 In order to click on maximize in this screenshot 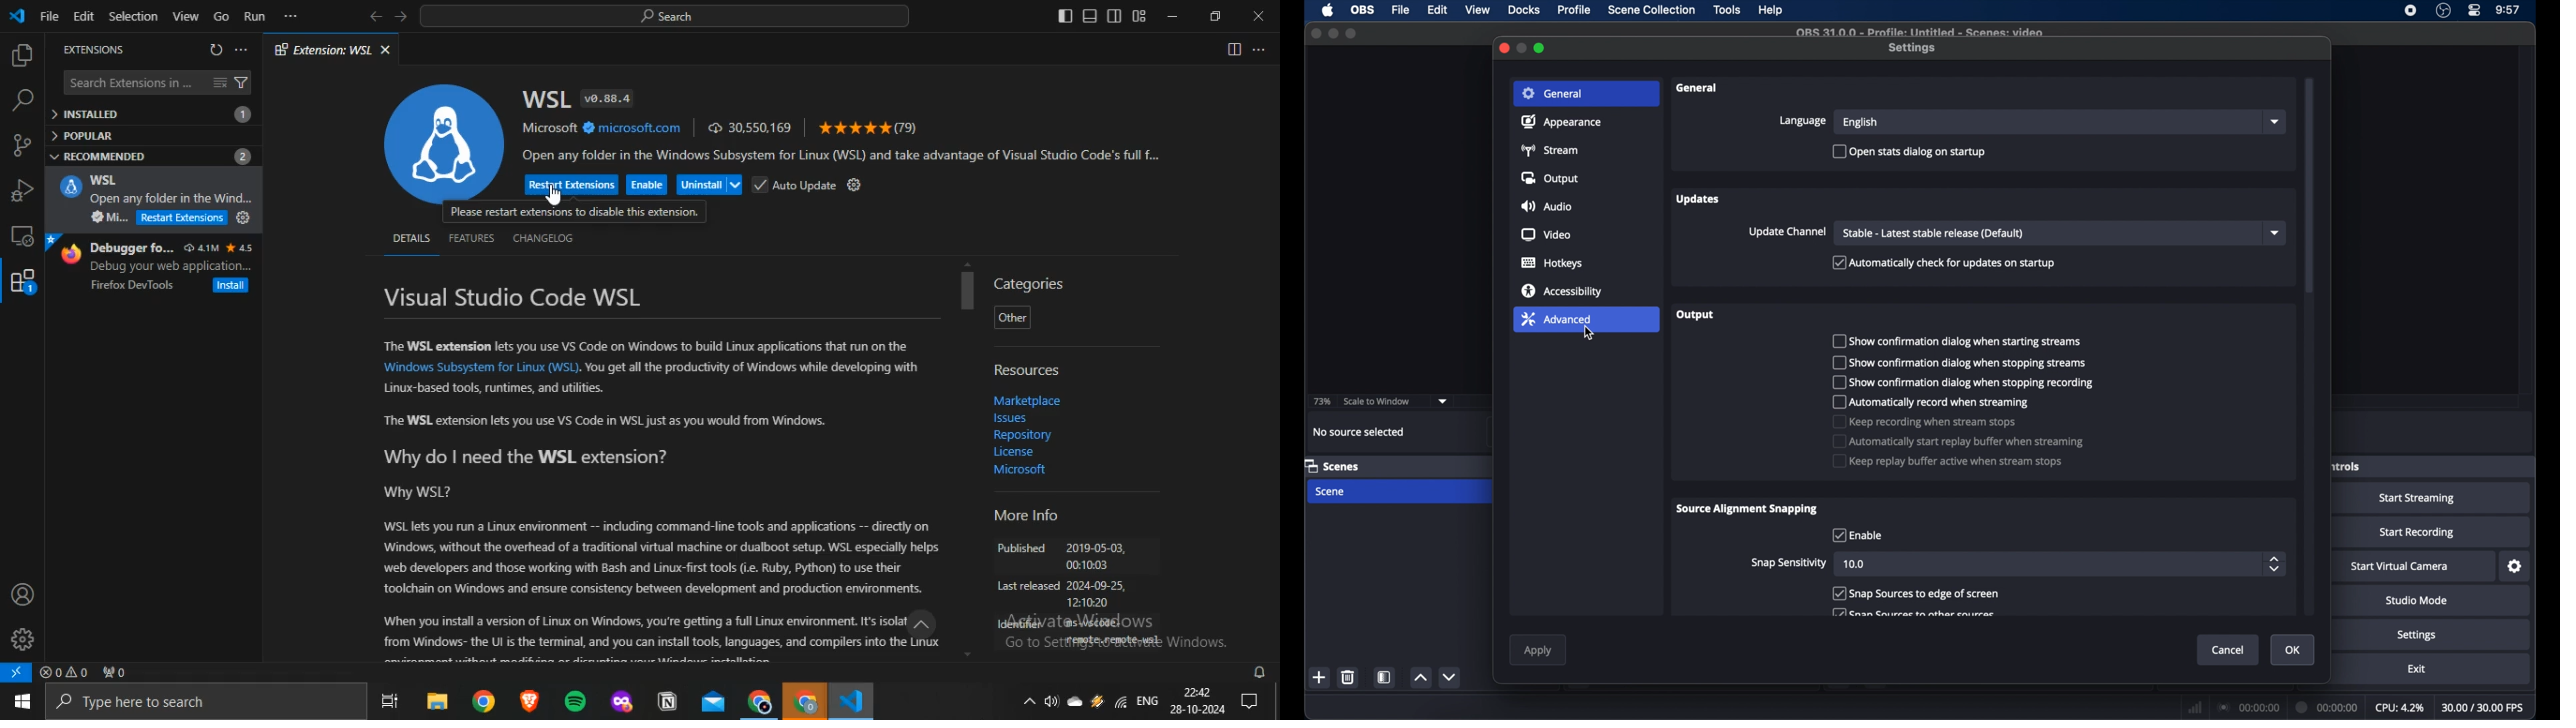, I will do `click(1351, 35)`.